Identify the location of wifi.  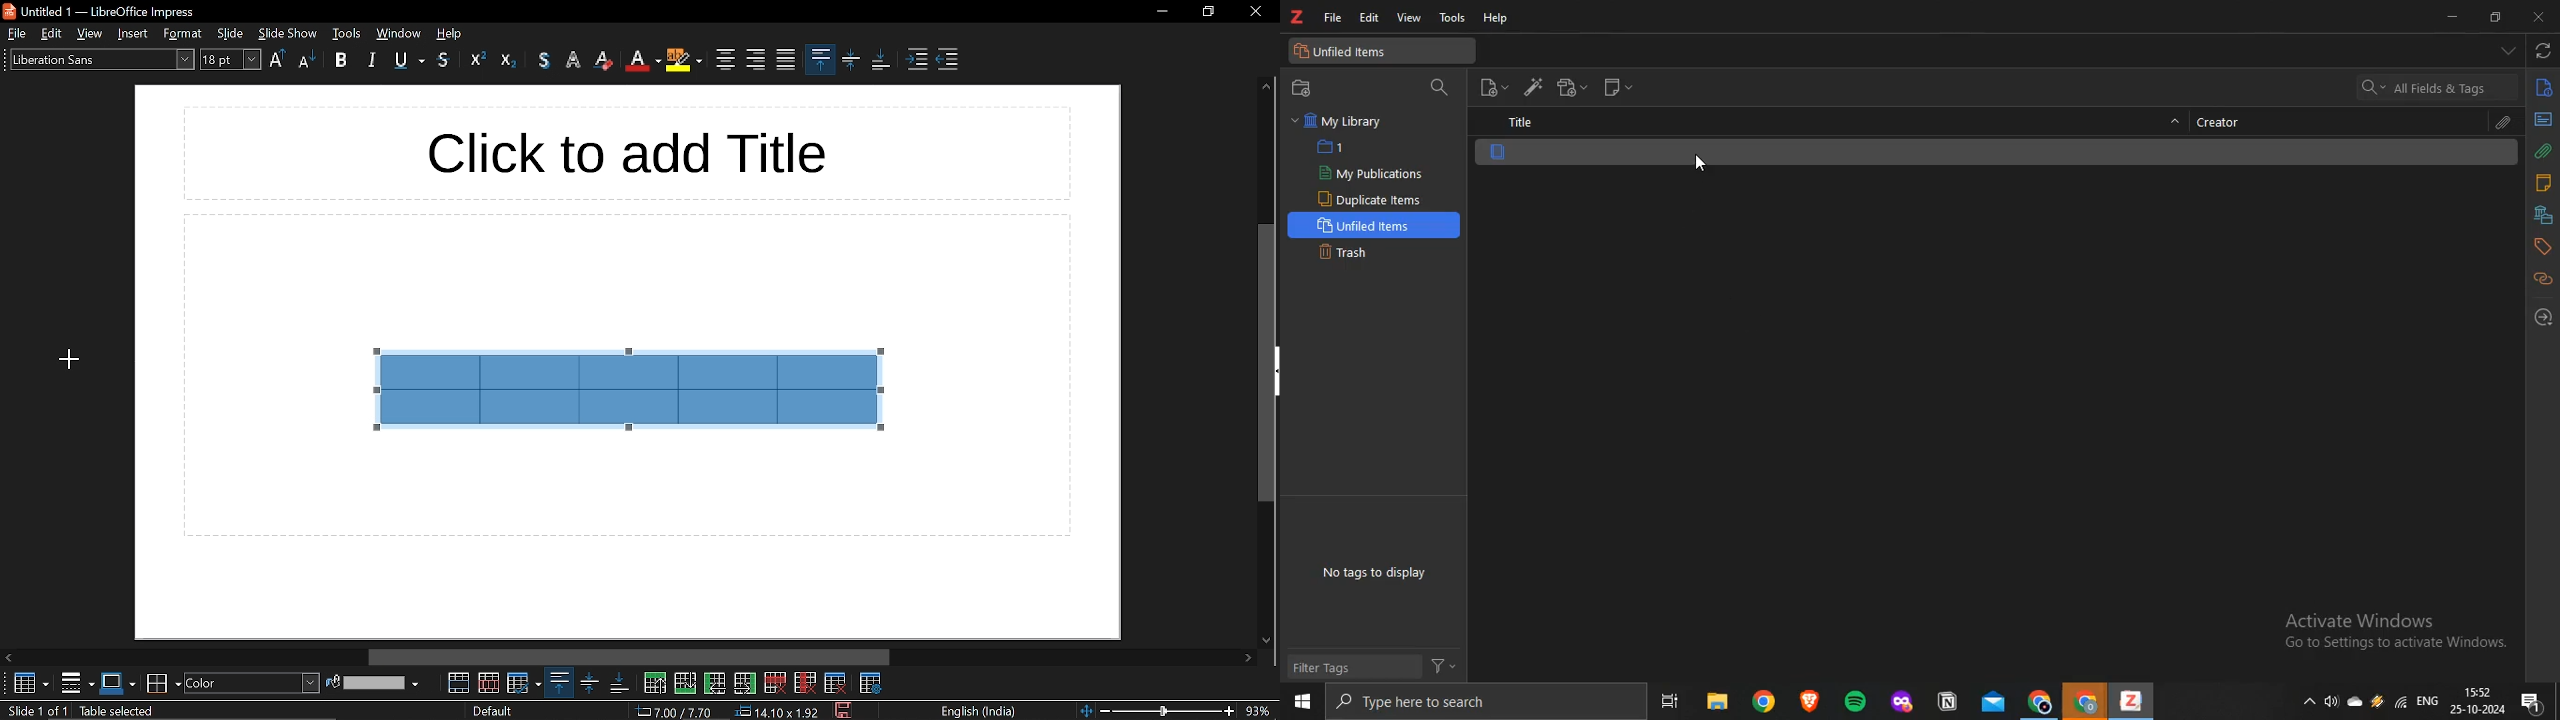
(2401, 701).